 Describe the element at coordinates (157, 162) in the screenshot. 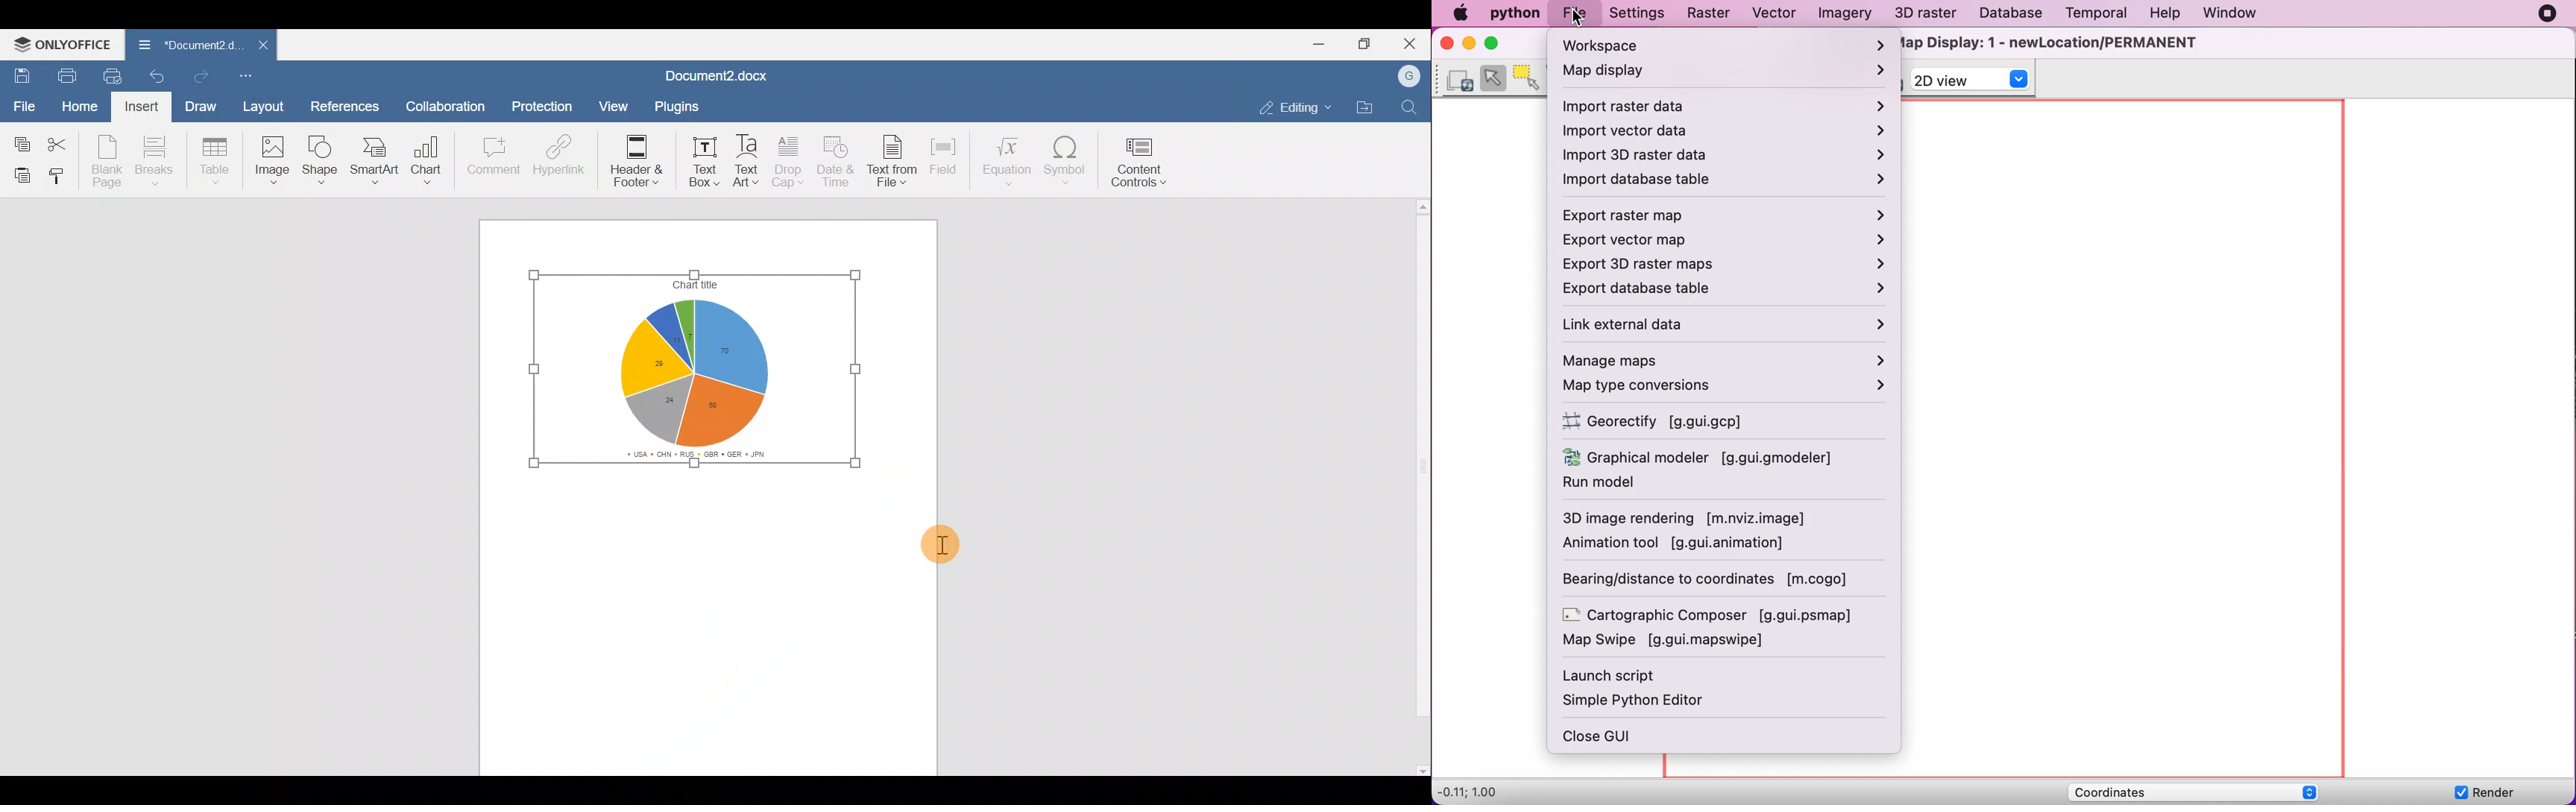

I see `Breaks` at that location.